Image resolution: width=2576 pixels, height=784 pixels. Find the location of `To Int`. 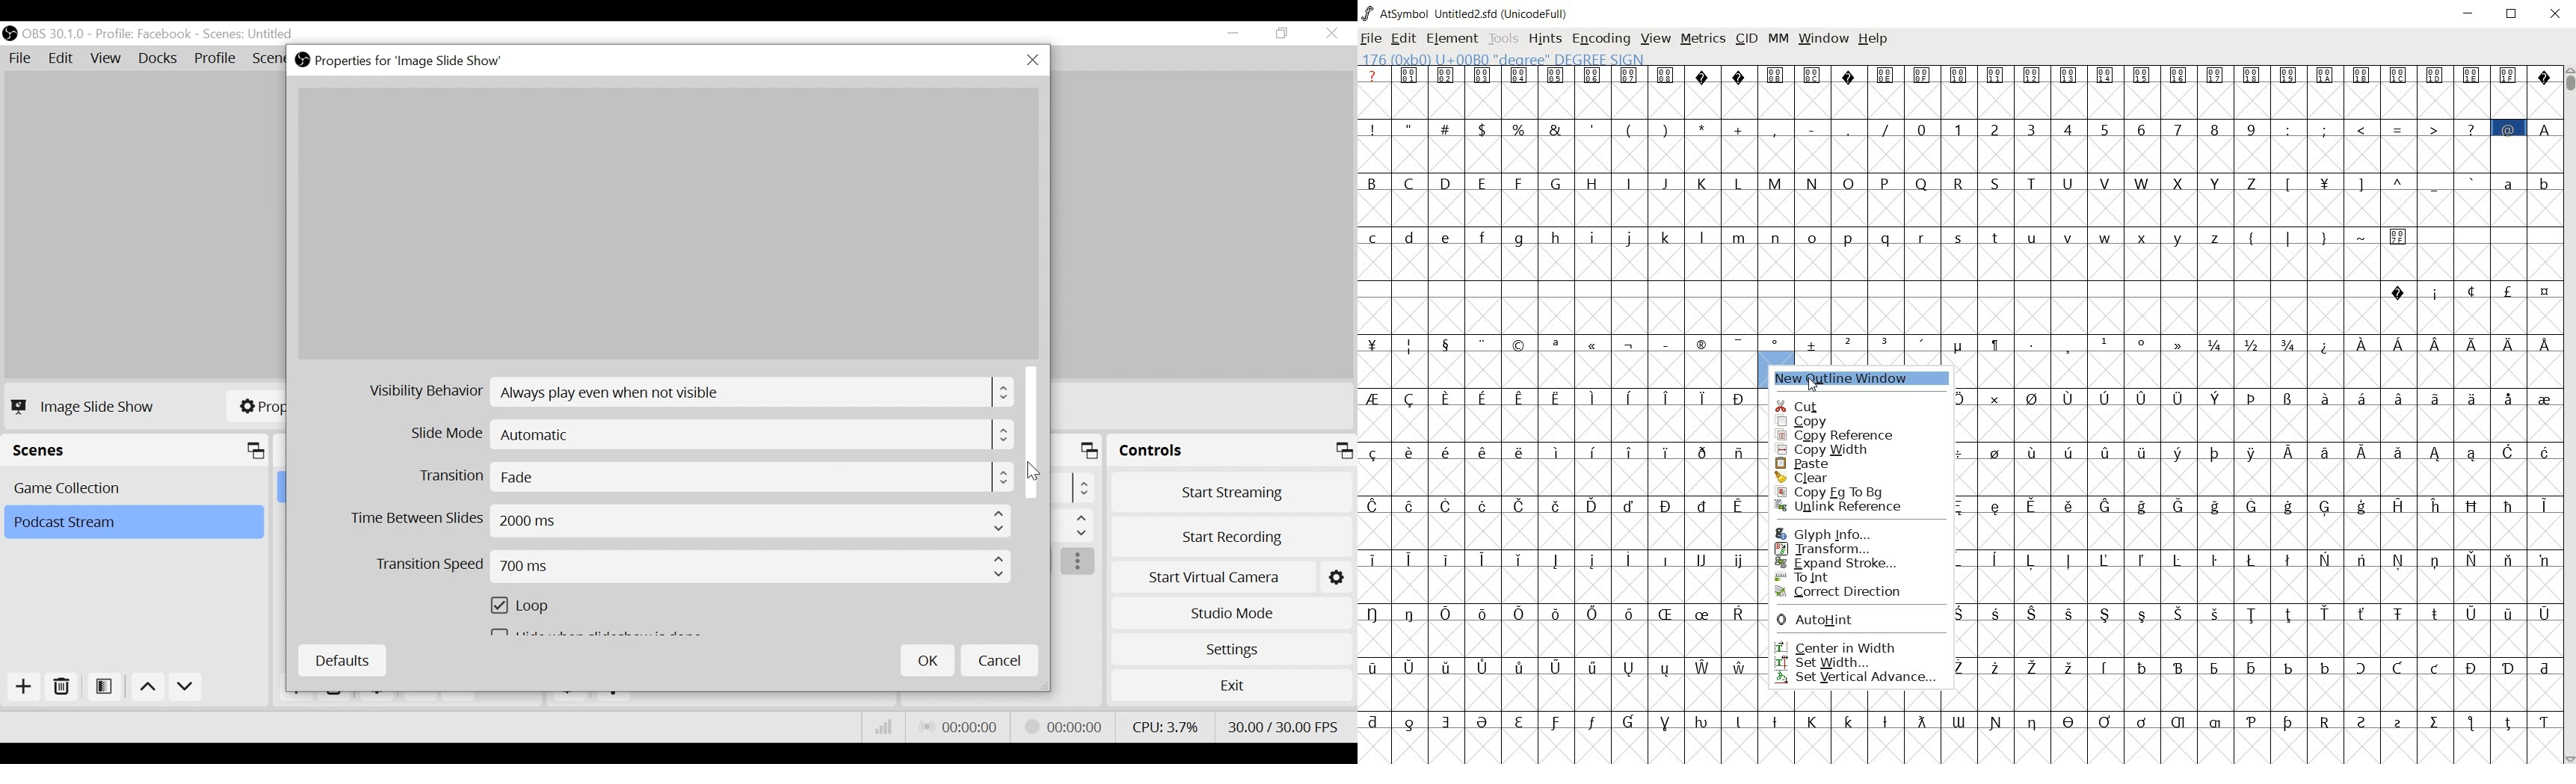

To Int is located at coordinates (1858, 578).